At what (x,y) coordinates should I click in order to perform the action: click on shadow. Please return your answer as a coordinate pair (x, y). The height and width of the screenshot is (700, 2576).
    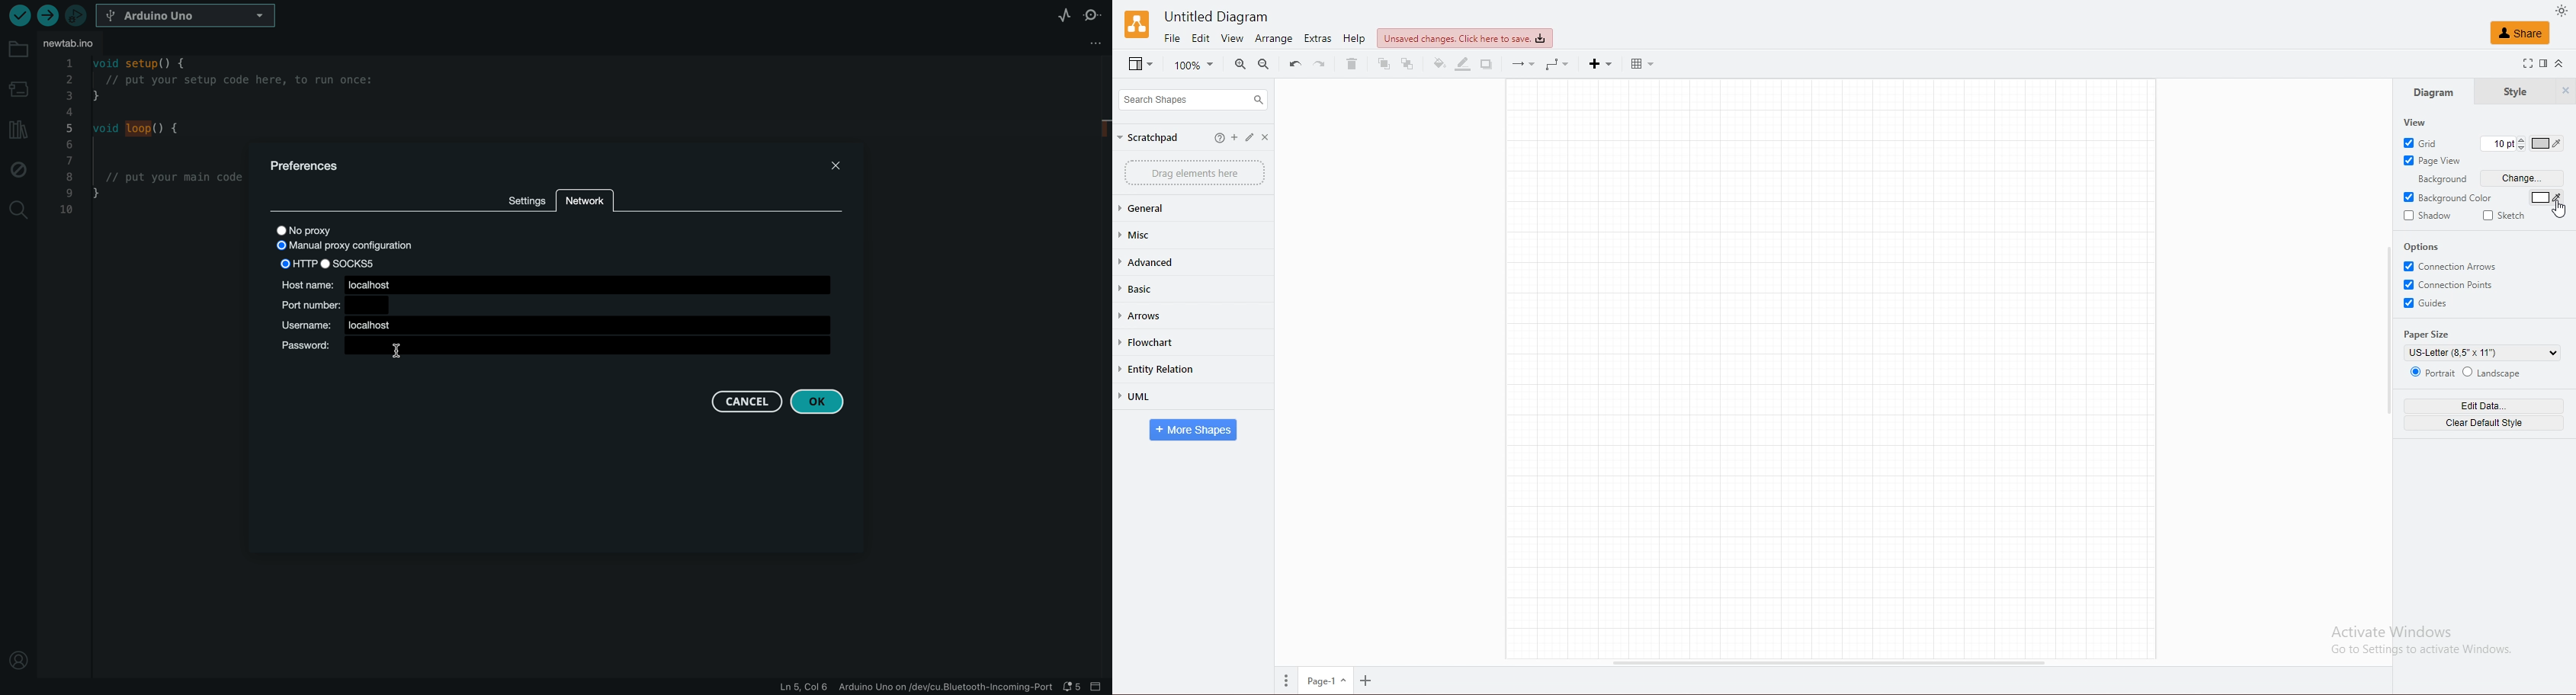
    Looking at the image, I should click on (2427, 216).